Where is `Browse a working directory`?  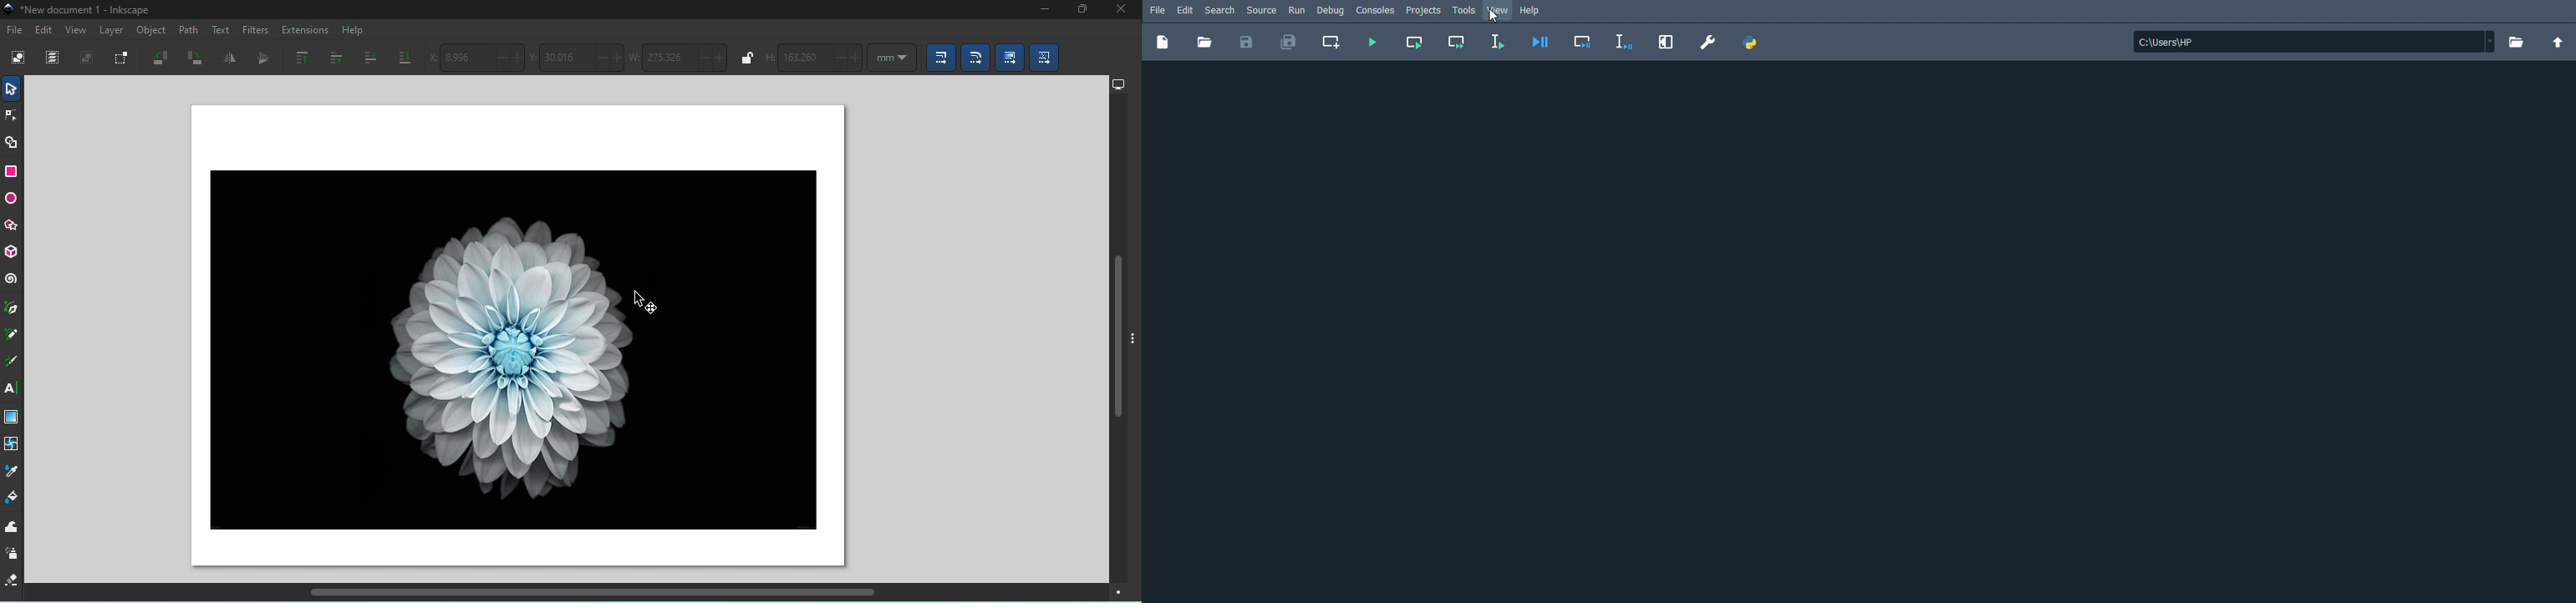
Browse a working directory is located at coordinates (2516, 42).